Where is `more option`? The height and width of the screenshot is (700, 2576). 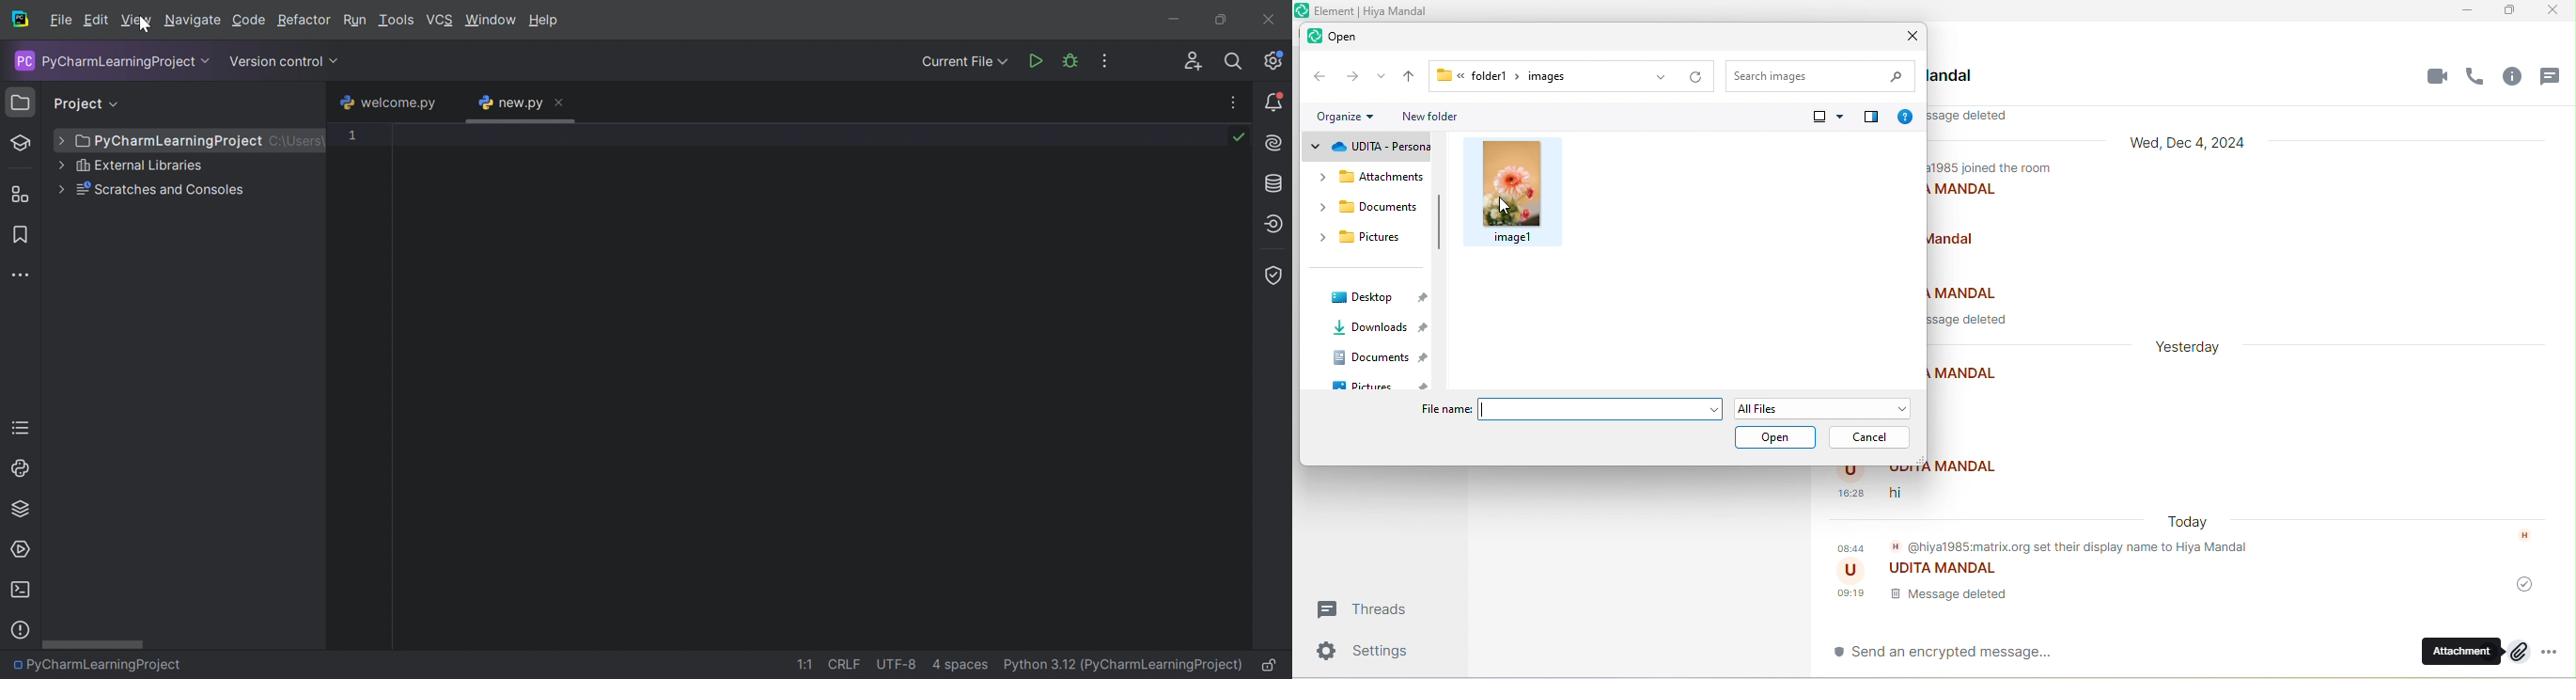
more option is located at coordinates (2558, 652).